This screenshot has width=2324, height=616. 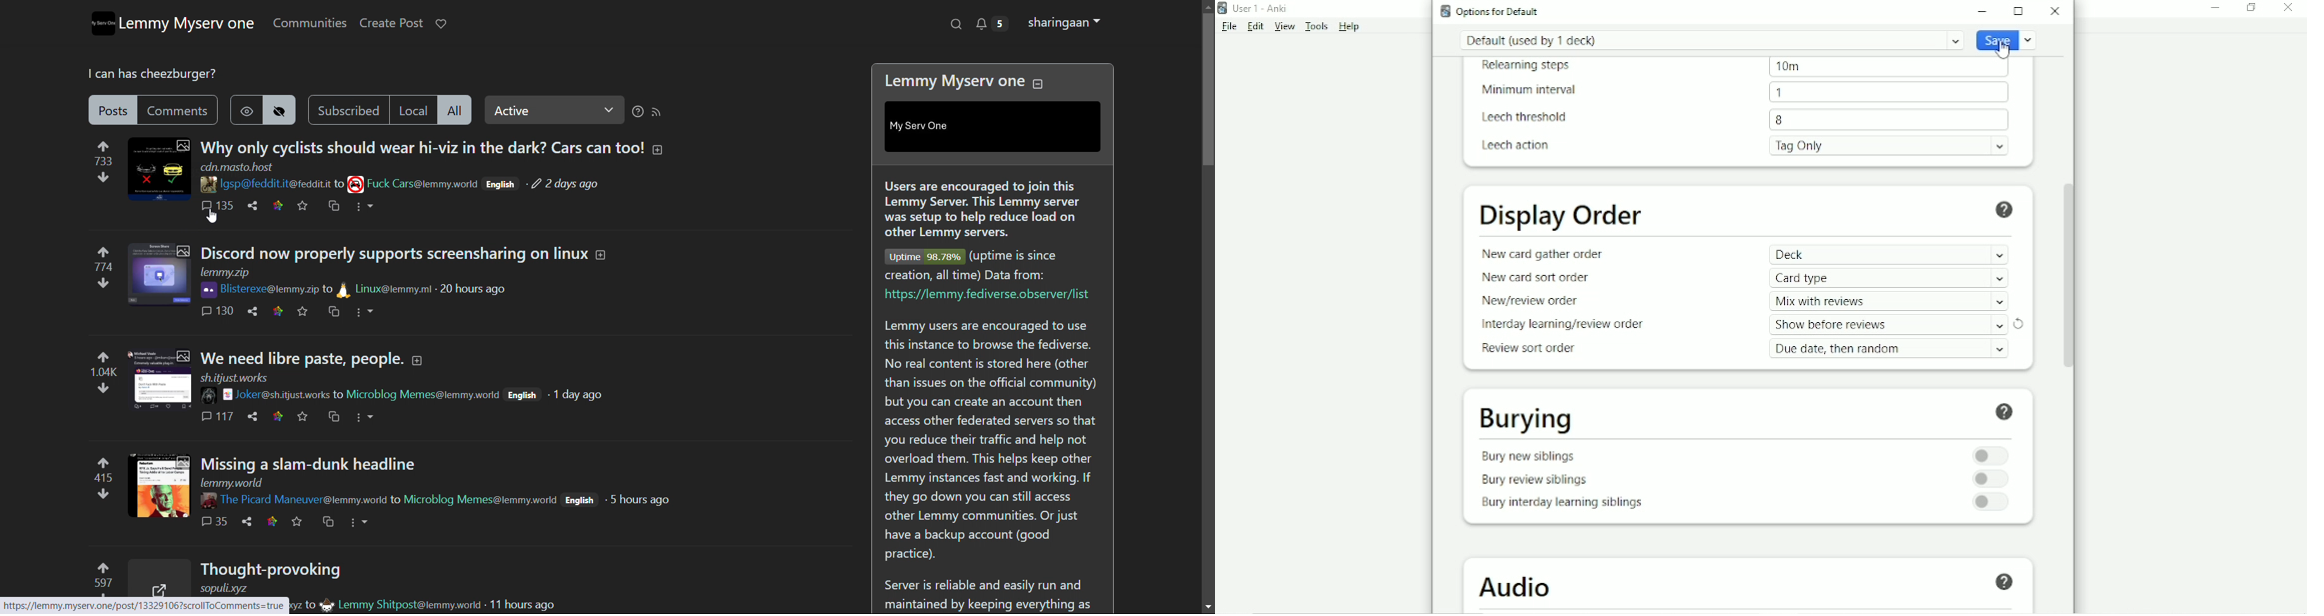 What do you see at coordinates (246, 110) in the screenshot?
I see `show hidden posts` at bounding box center [246, 110].